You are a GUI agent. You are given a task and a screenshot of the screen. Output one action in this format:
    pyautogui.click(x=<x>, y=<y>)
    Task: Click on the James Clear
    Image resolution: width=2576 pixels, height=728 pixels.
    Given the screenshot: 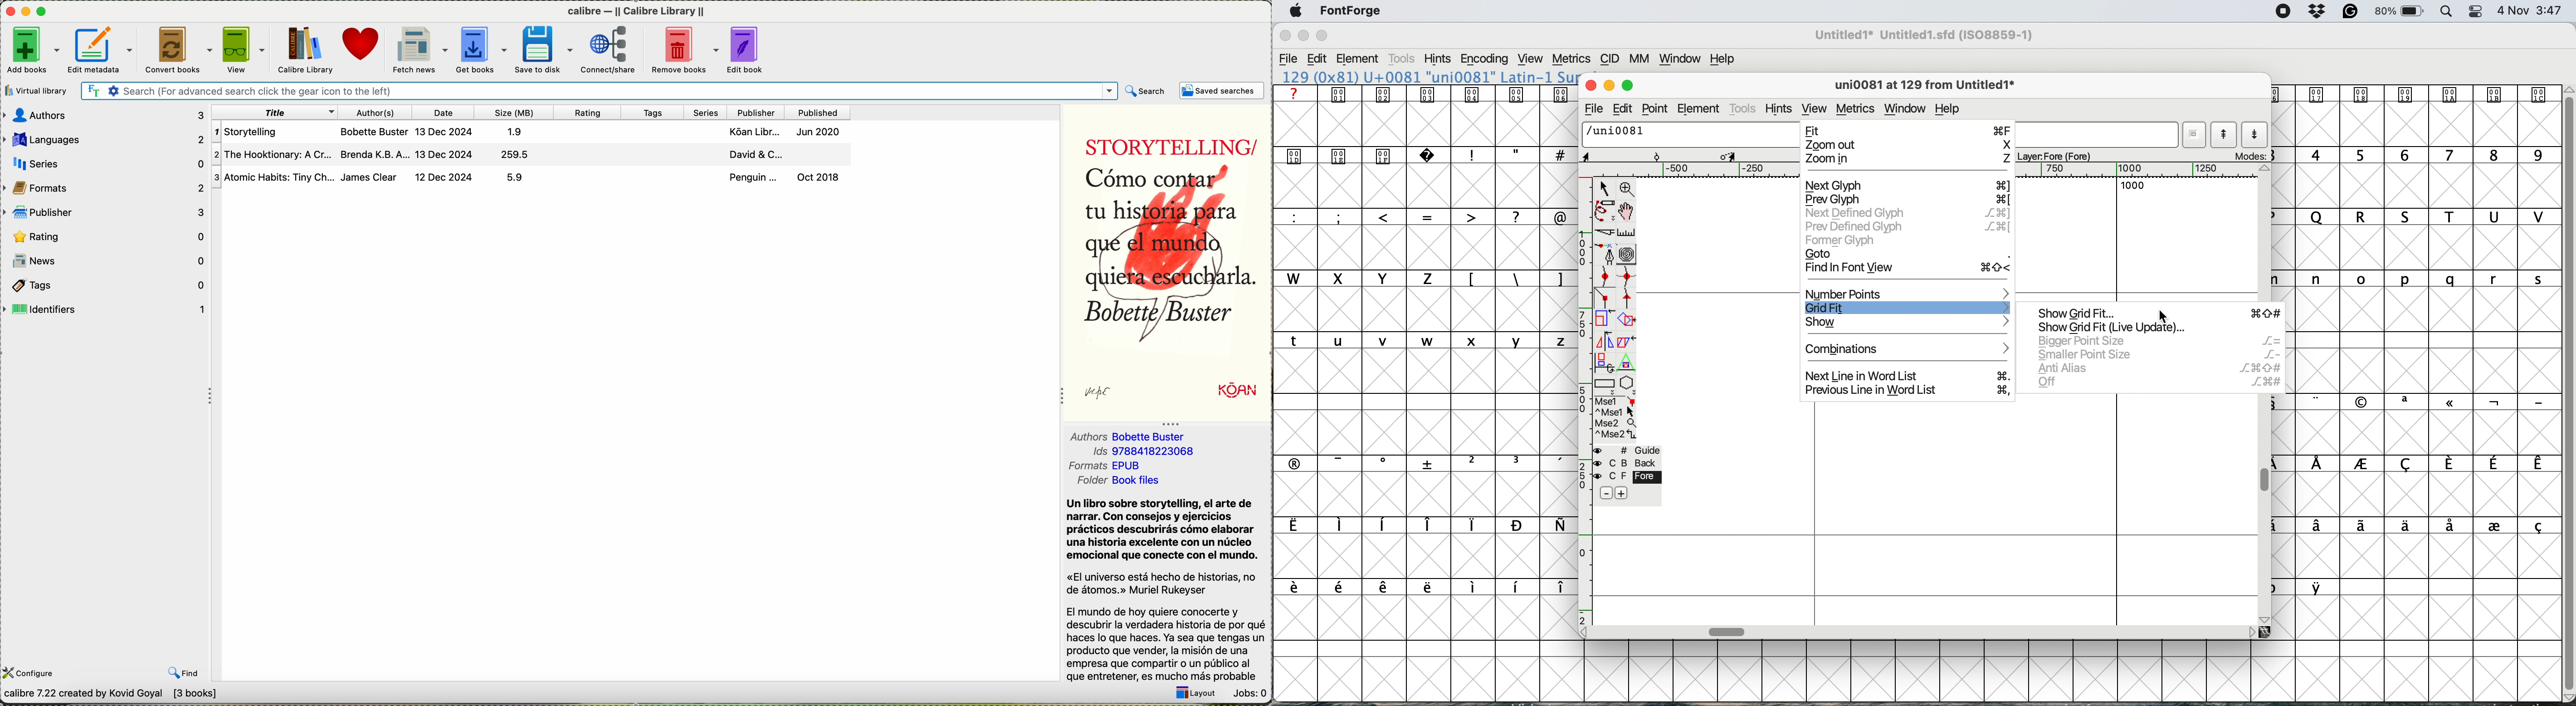 What is the action you would take?
    pyautogui.click(x=373, y=178)
    